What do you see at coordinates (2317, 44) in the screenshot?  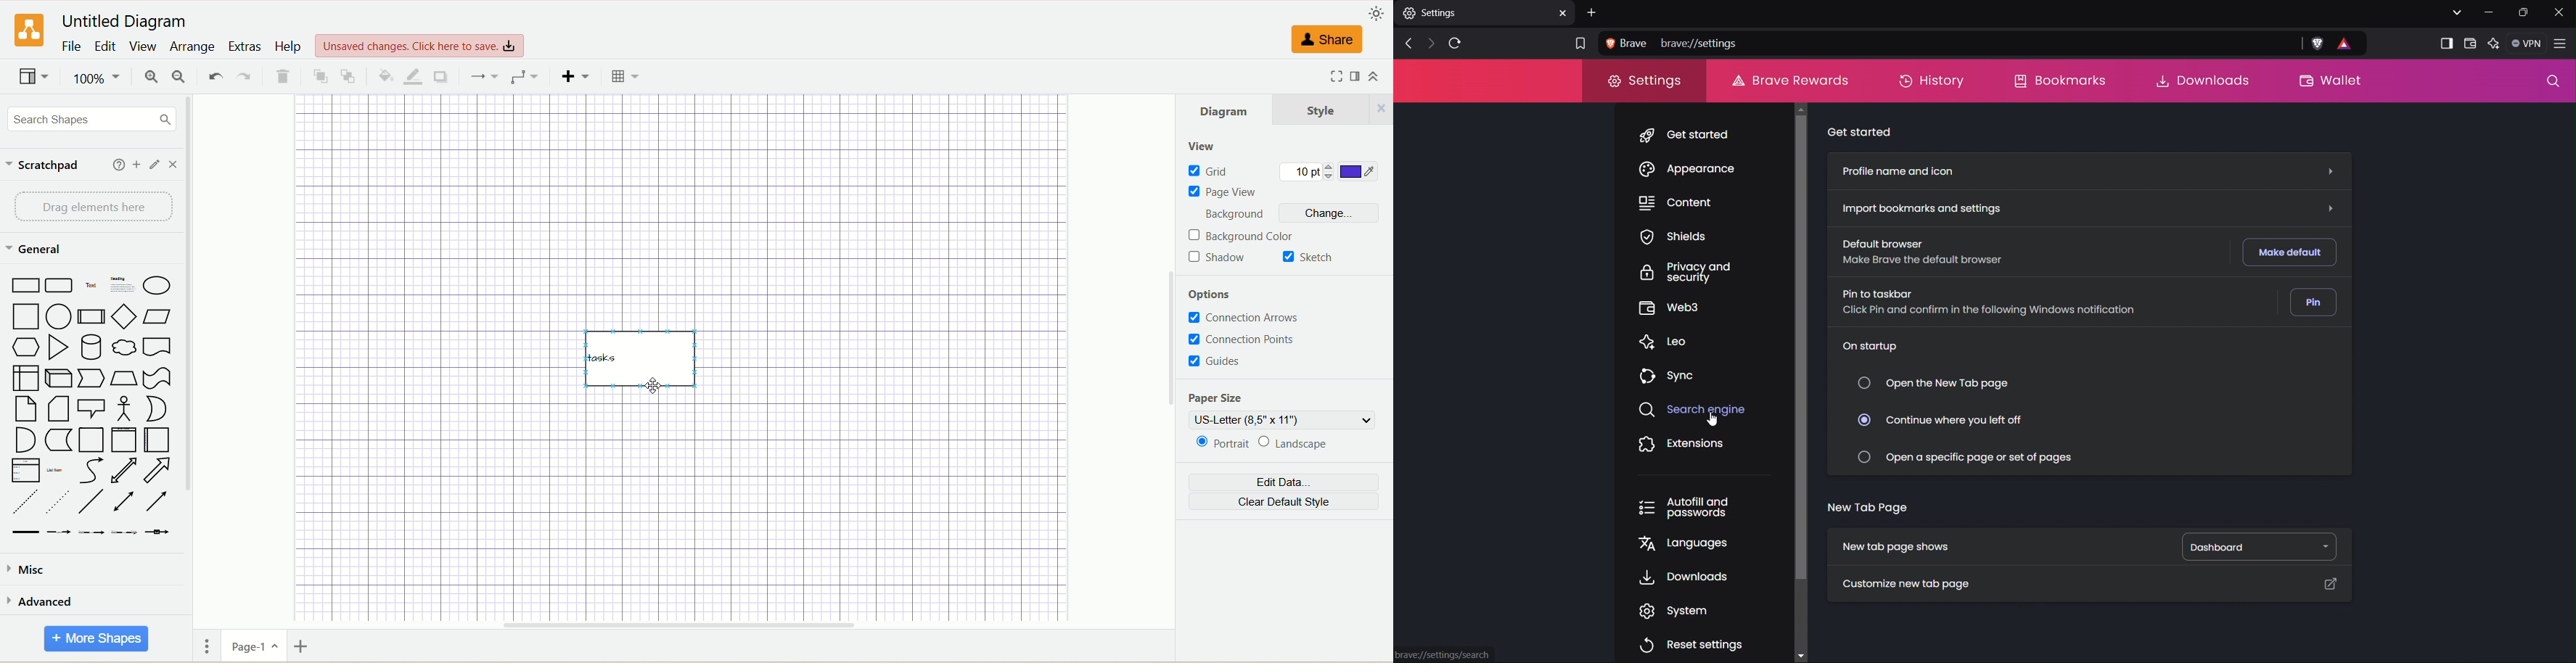 I see `Brave Shield` at bounding box center [2317, 44].